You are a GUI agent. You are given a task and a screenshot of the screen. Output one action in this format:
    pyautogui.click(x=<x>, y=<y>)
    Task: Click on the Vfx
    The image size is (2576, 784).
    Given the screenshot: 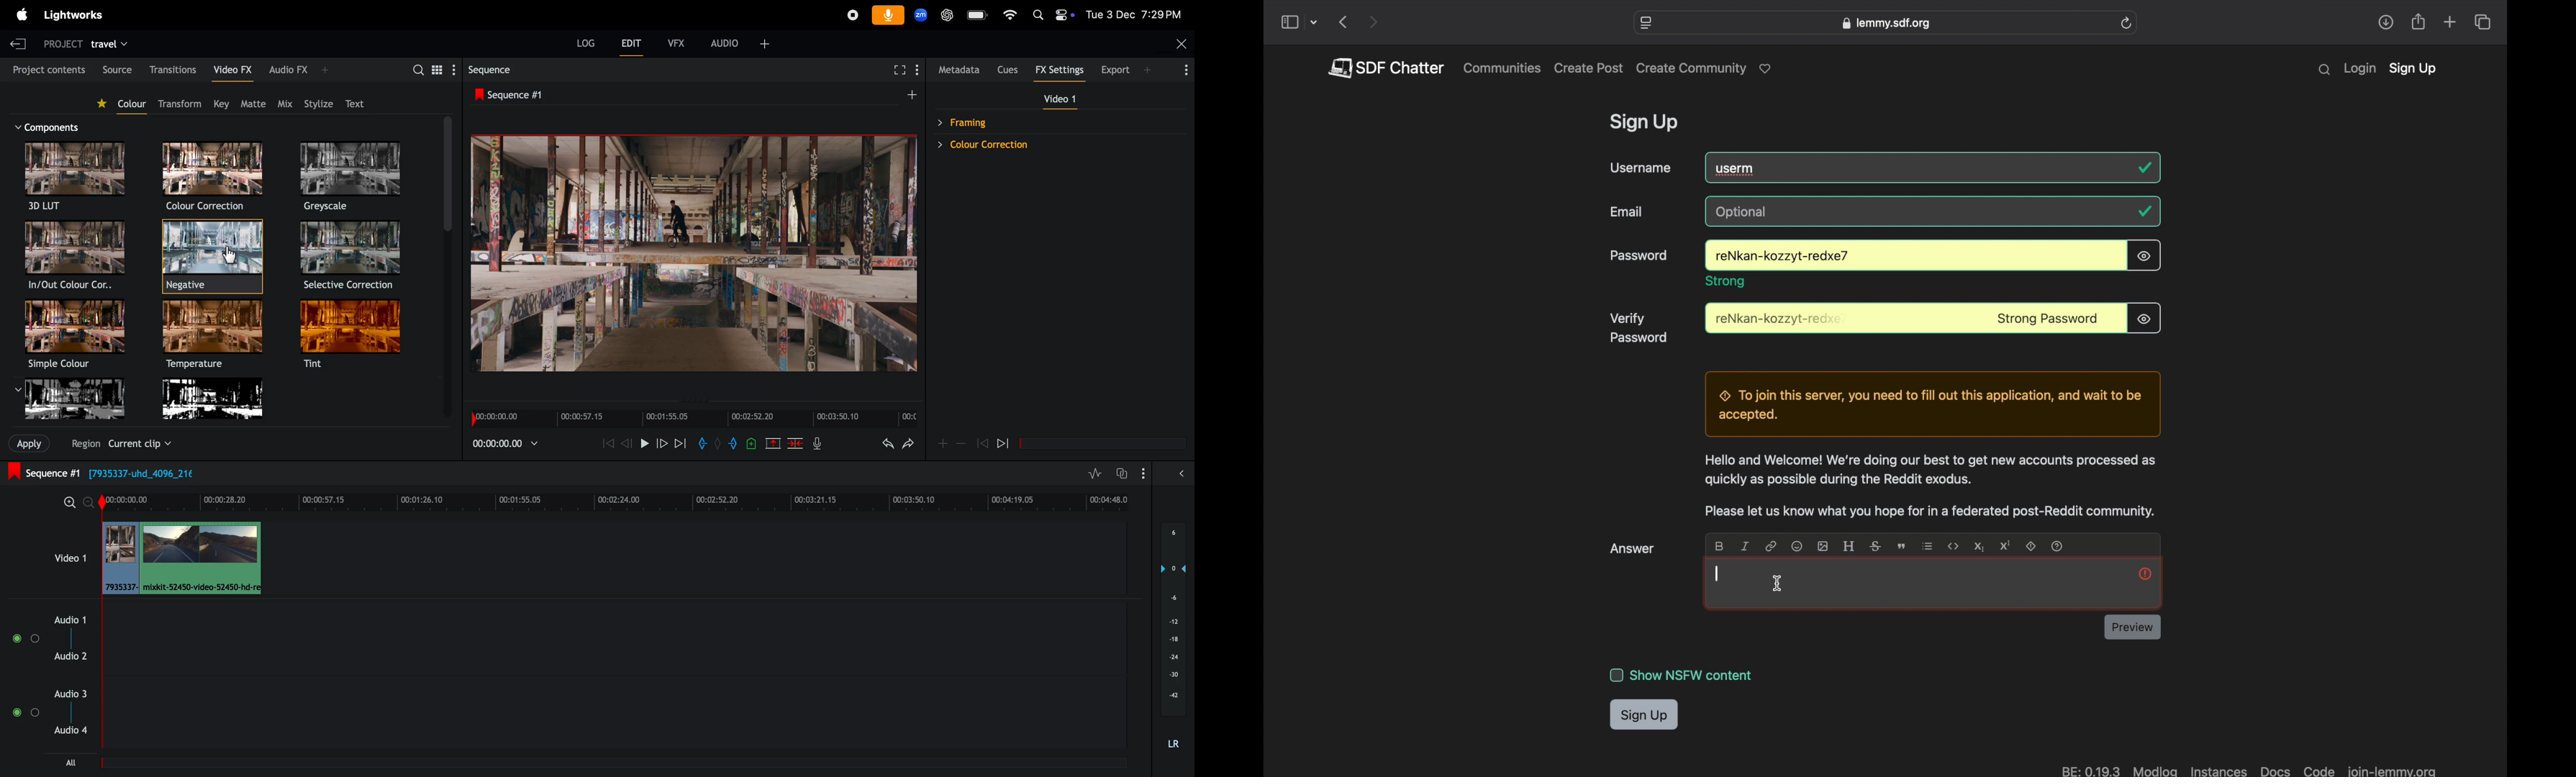 What is the action you would take?
    pyautogui.click(x=673, y=41)
    